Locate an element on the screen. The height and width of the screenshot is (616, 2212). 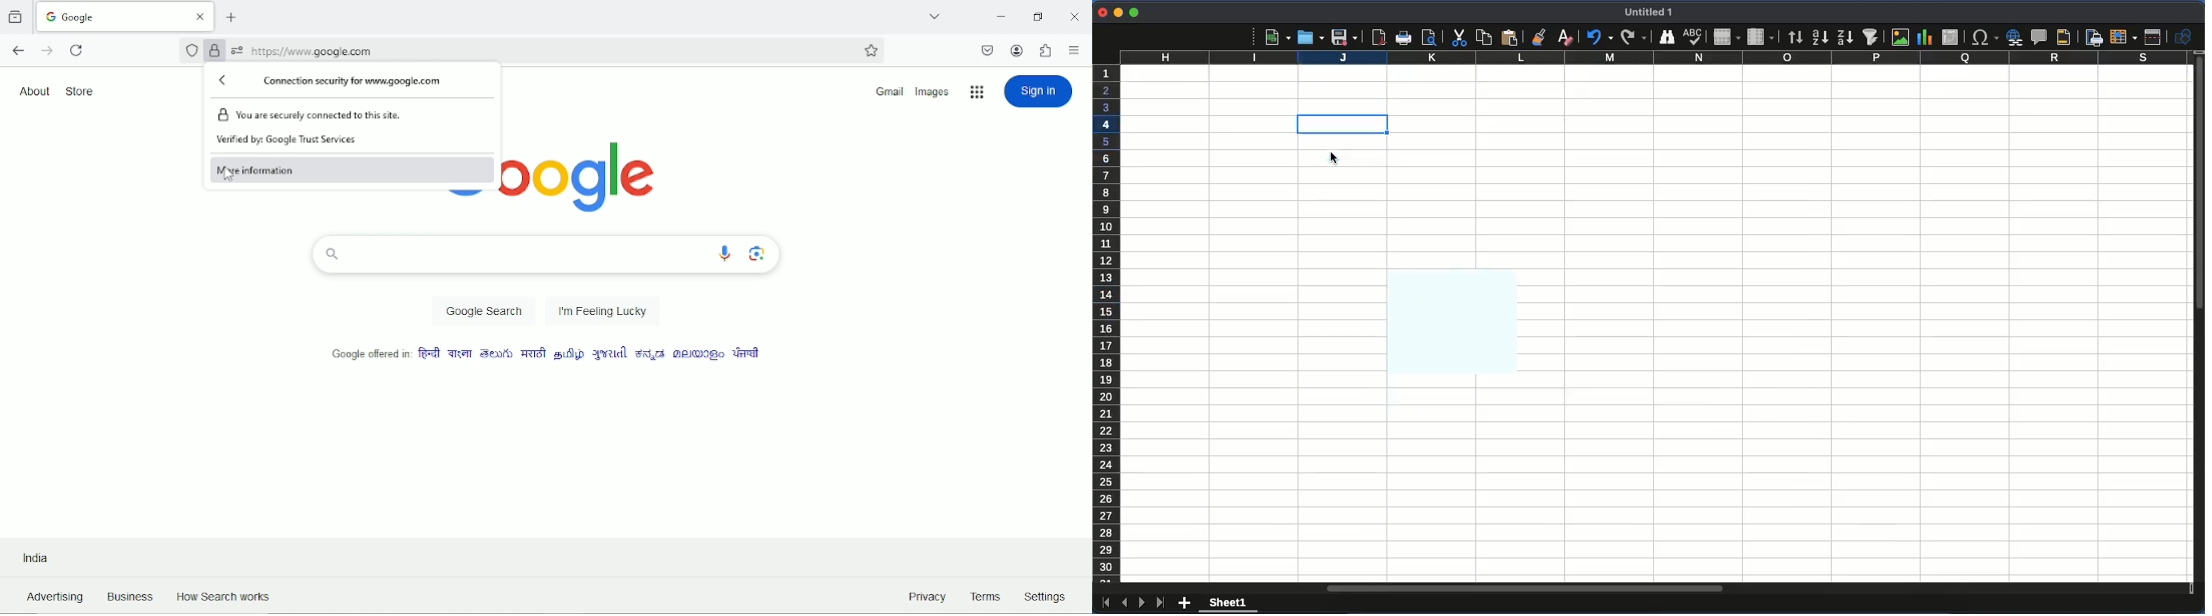
Bookmark this page is located at coordinates (871, 51).